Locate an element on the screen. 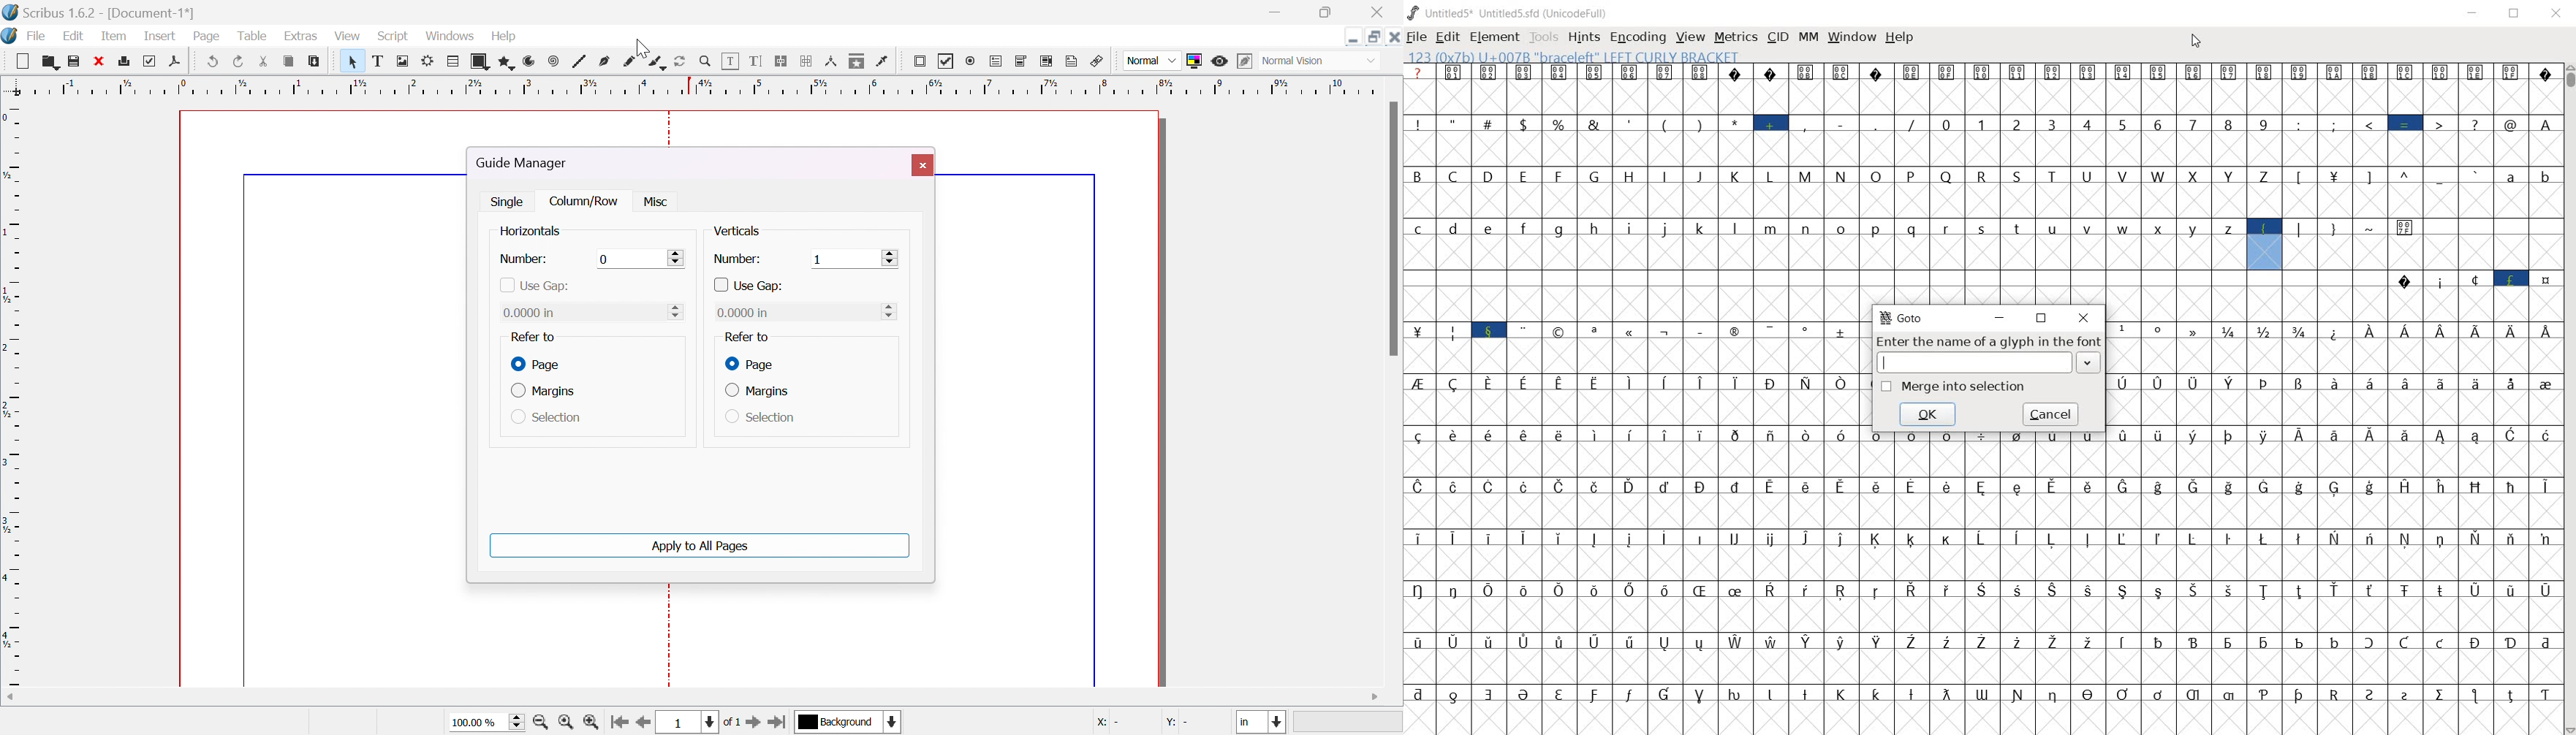 This screenshot has width=2576, height=756. CID is located at coordinates (1778, 37).